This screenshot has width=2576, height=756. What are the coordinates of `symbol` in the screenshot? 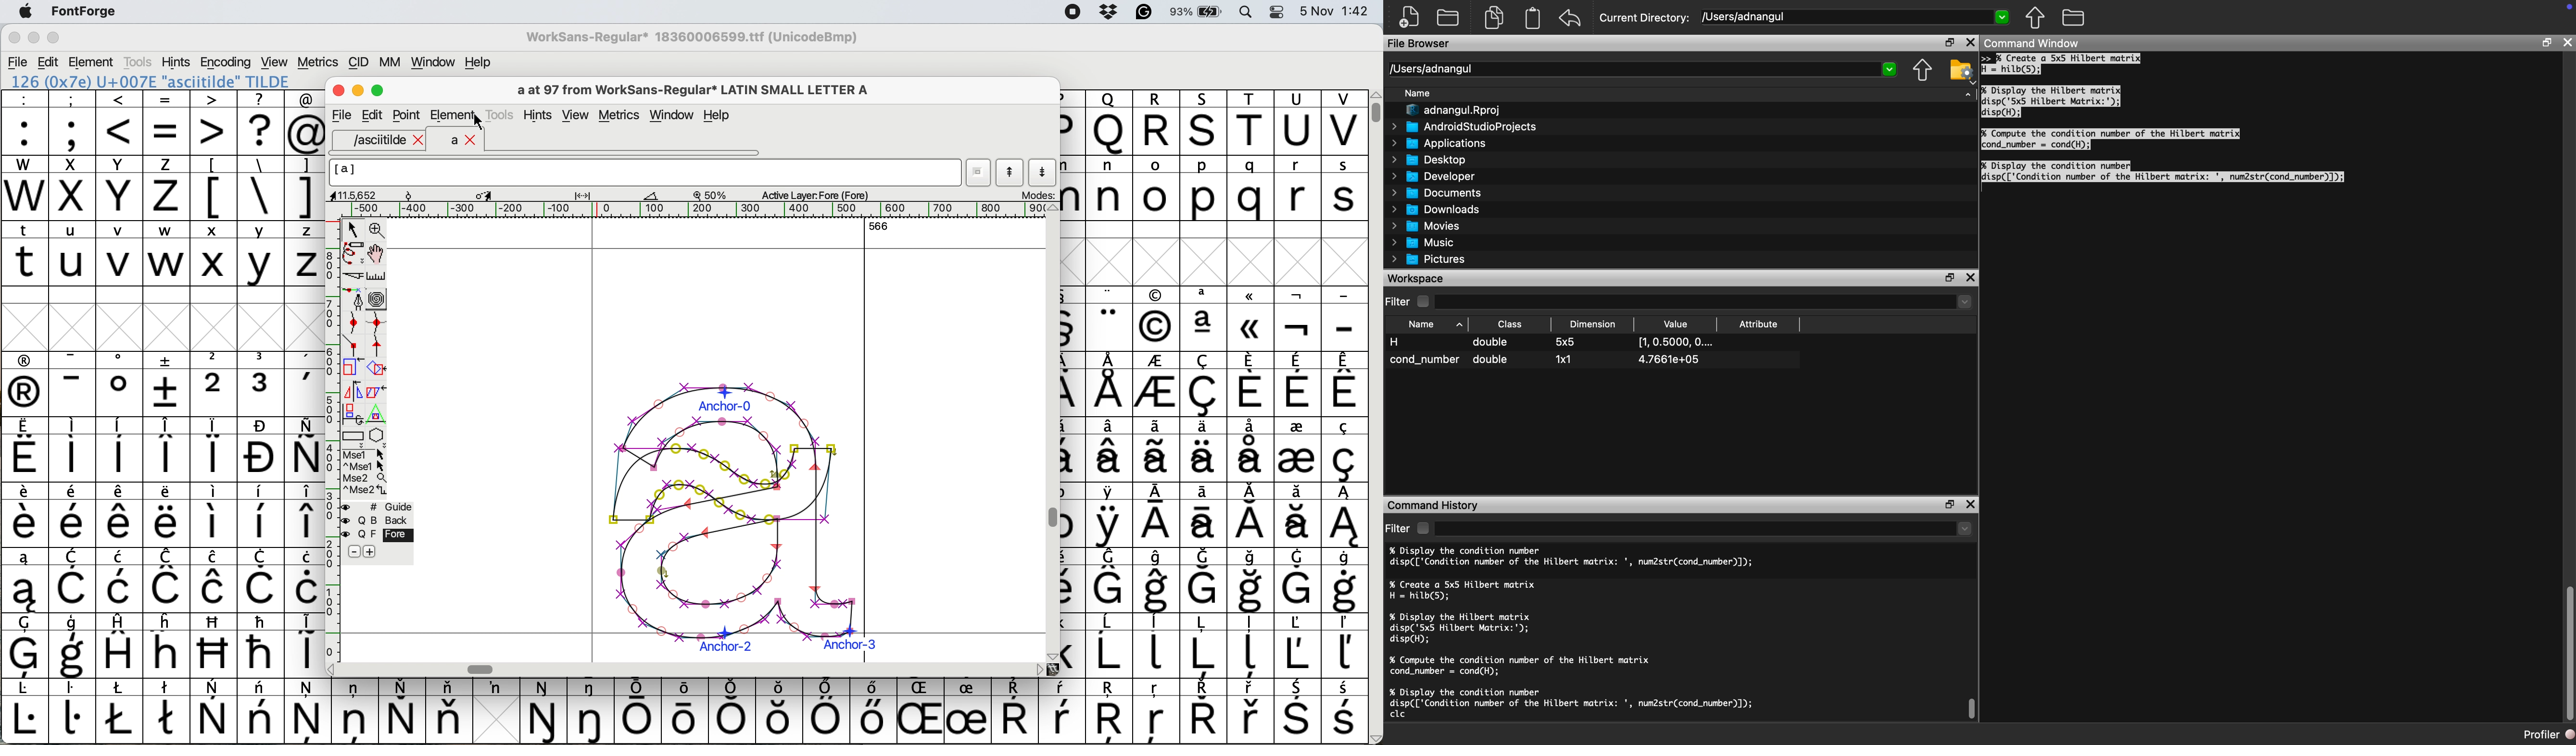 It's located at (168, 710).